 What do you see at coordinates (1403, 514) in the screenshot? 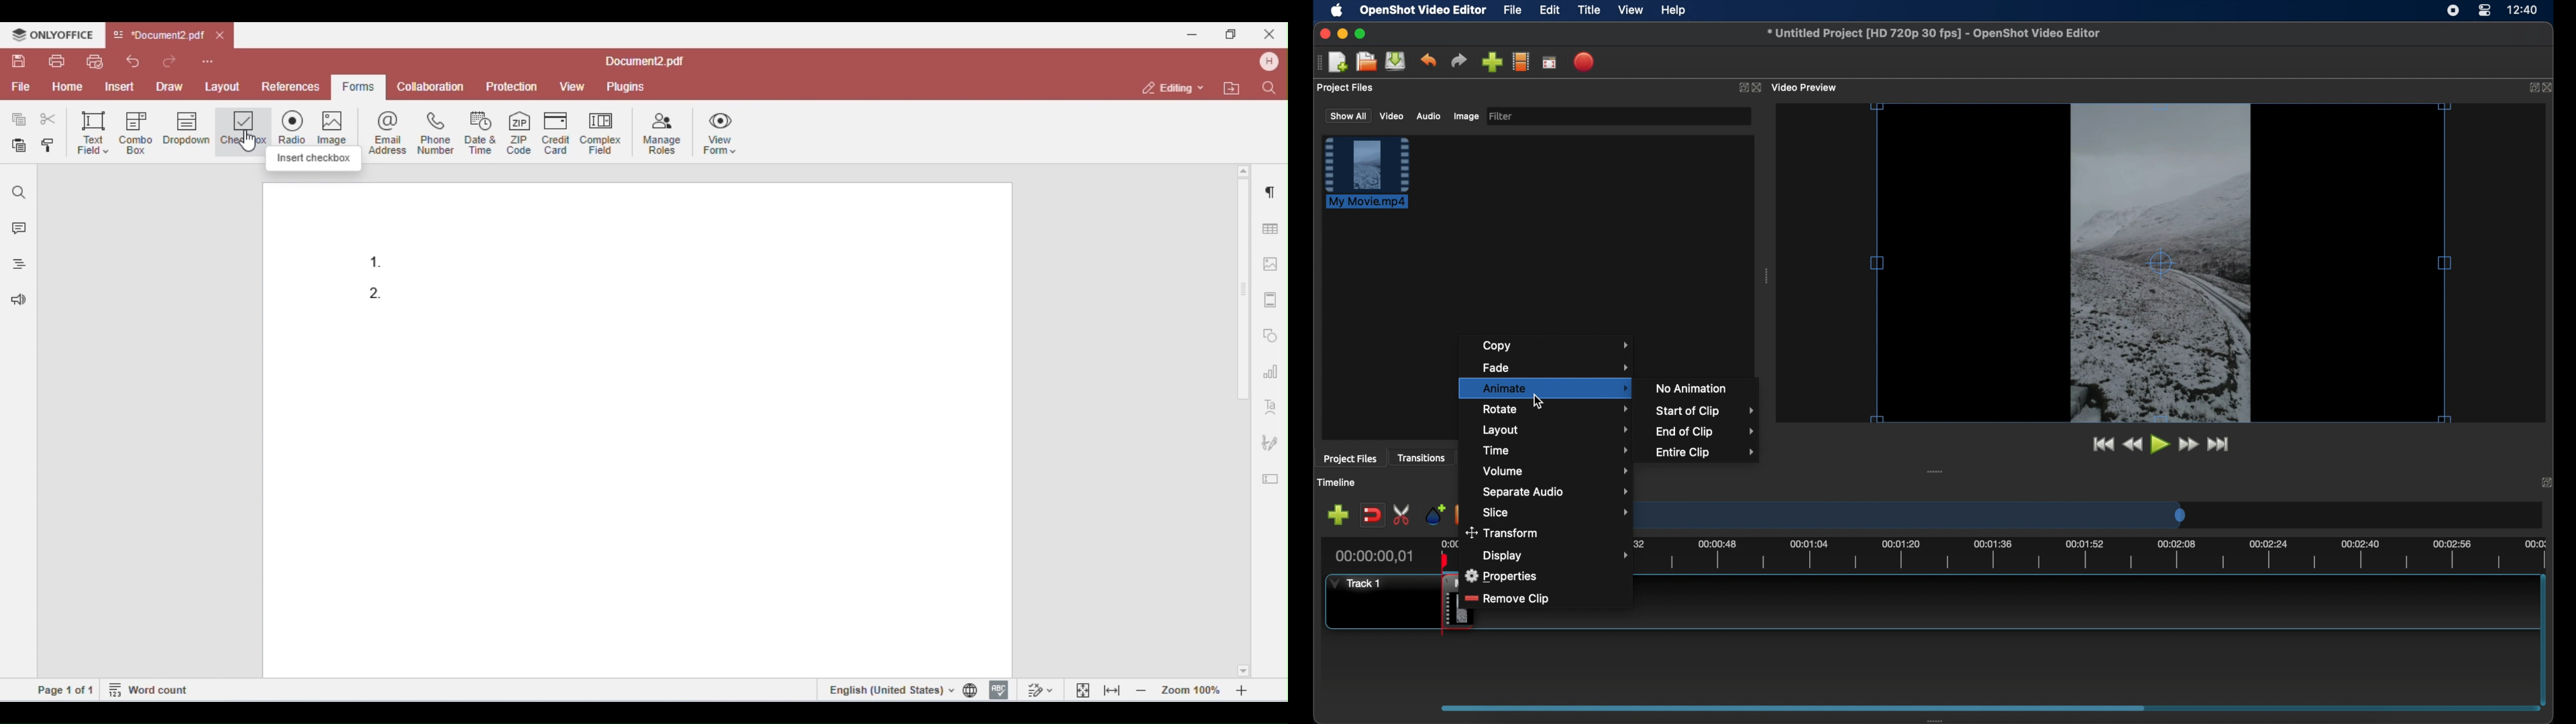
I see `enable razor` at bounding box center [1403, 514].